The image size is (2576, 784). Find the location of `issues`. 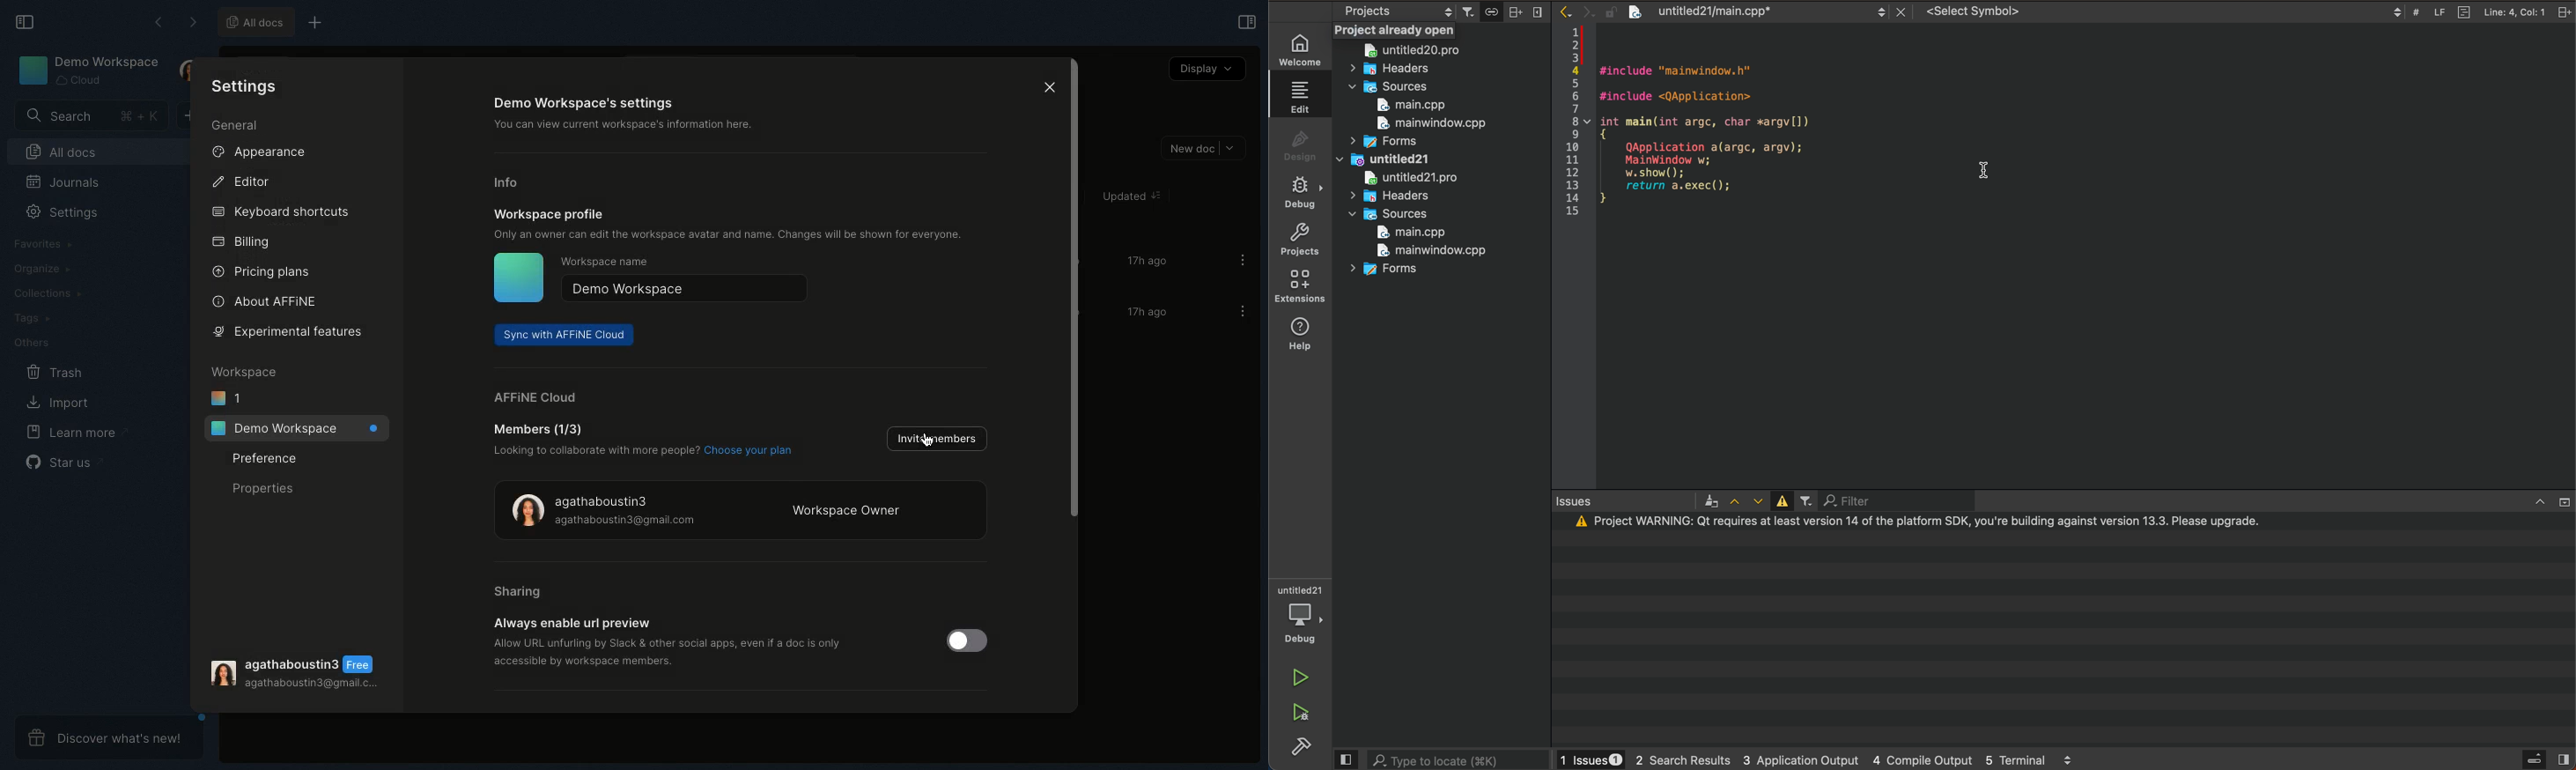

issues is located at coordinates (1627, 500).